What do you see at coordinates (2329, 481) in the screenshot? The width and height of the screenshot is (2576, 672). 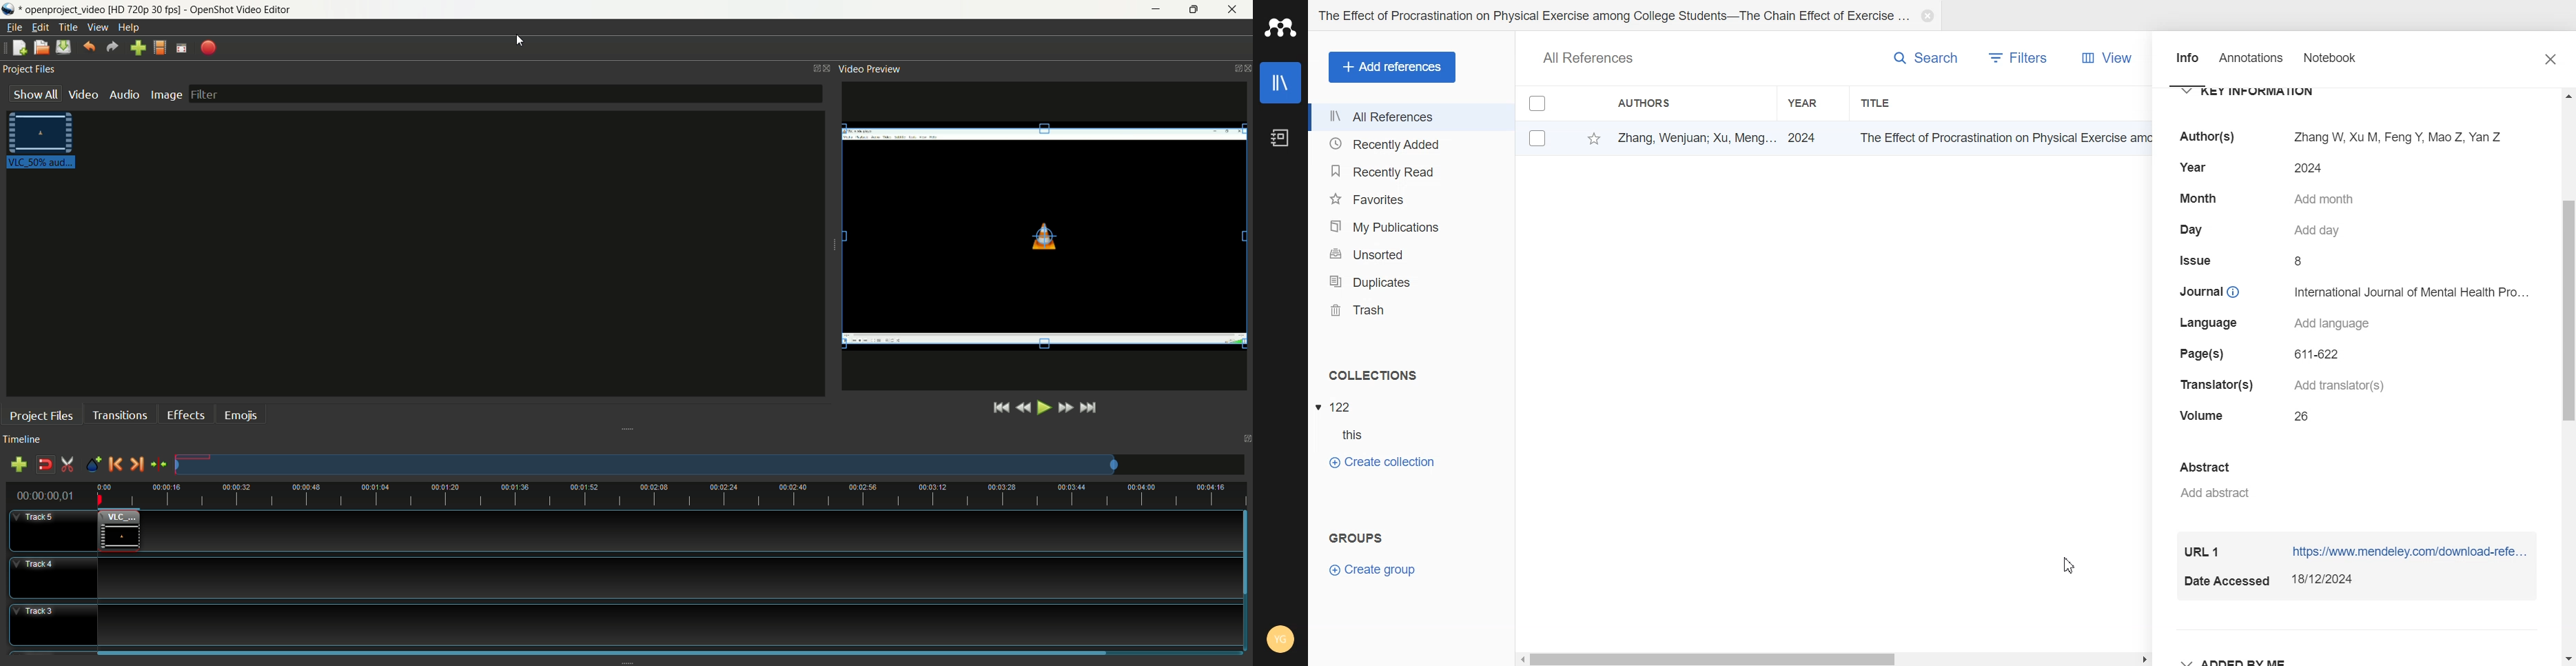 I see `Add Abstract` at bounding box center [2329, 481].